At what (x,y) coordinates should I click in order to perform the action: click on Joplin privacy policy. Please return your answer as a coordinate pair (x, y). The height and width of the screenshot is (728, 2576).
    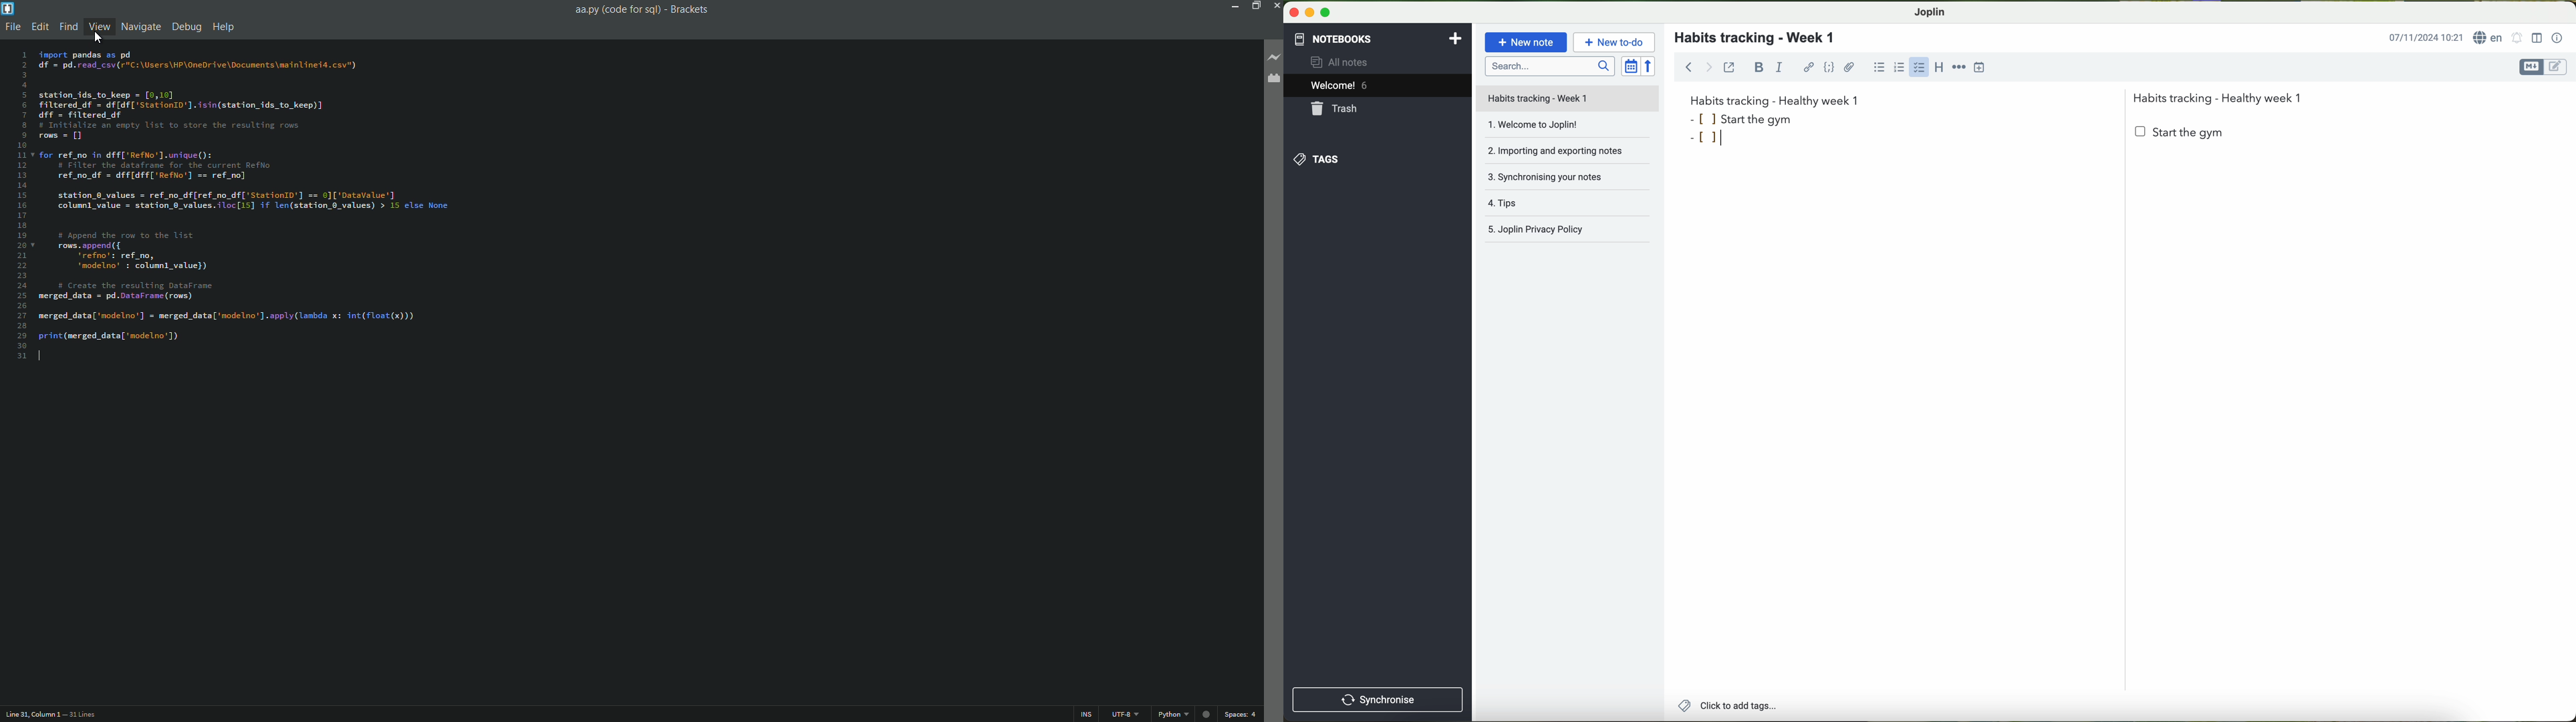
    Looking at the image, I should click on (1568, 231).